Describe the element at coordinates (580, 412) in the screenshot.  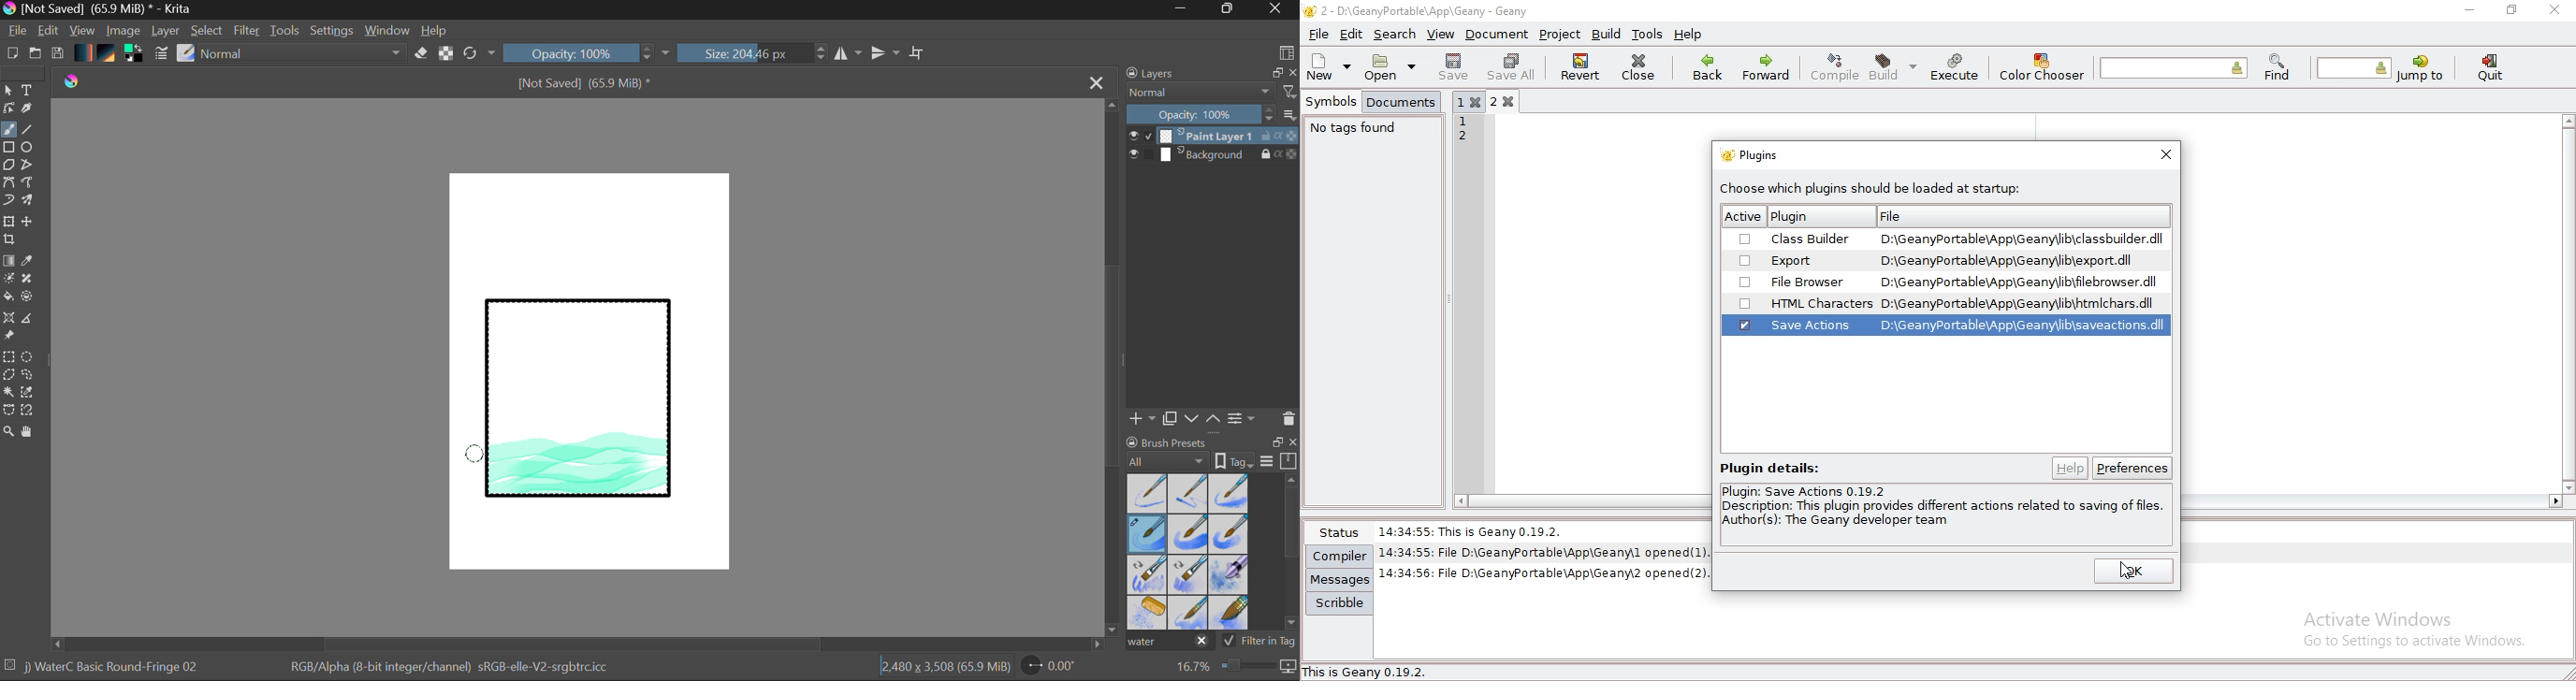
I see `Rectangle Shape Selected` at that location.